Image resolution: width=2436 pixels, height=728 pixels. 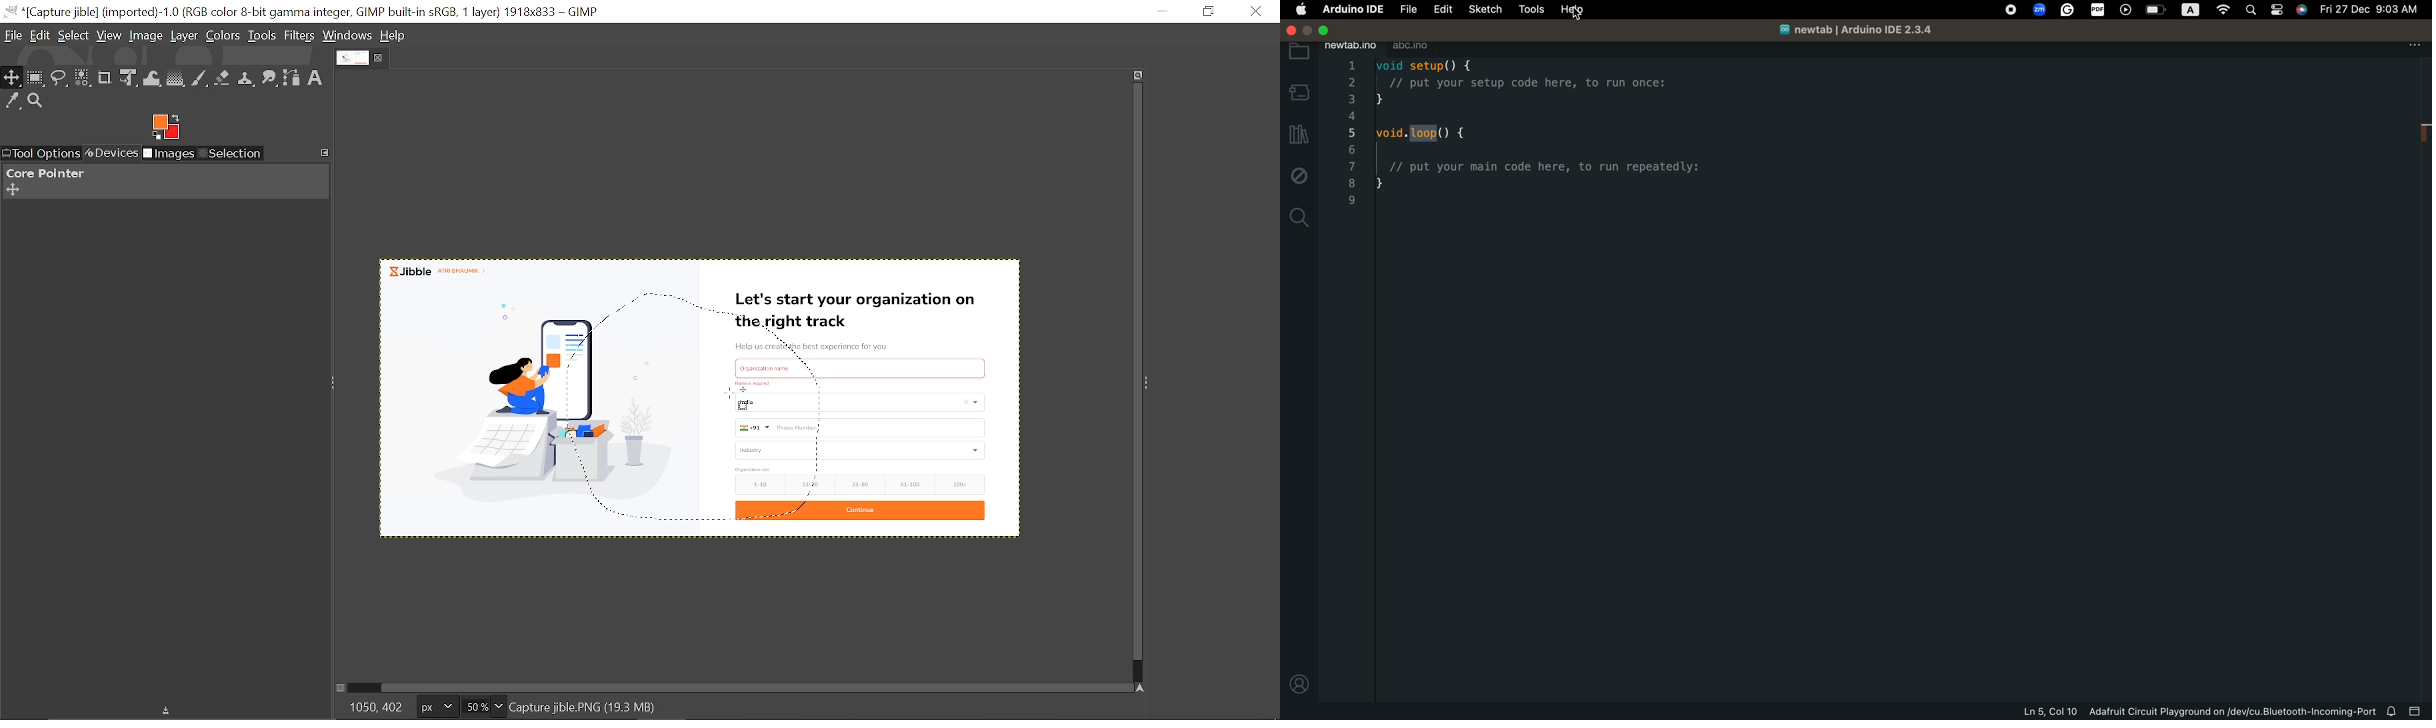 I want to click on Filters, so click(x=300, y=36).